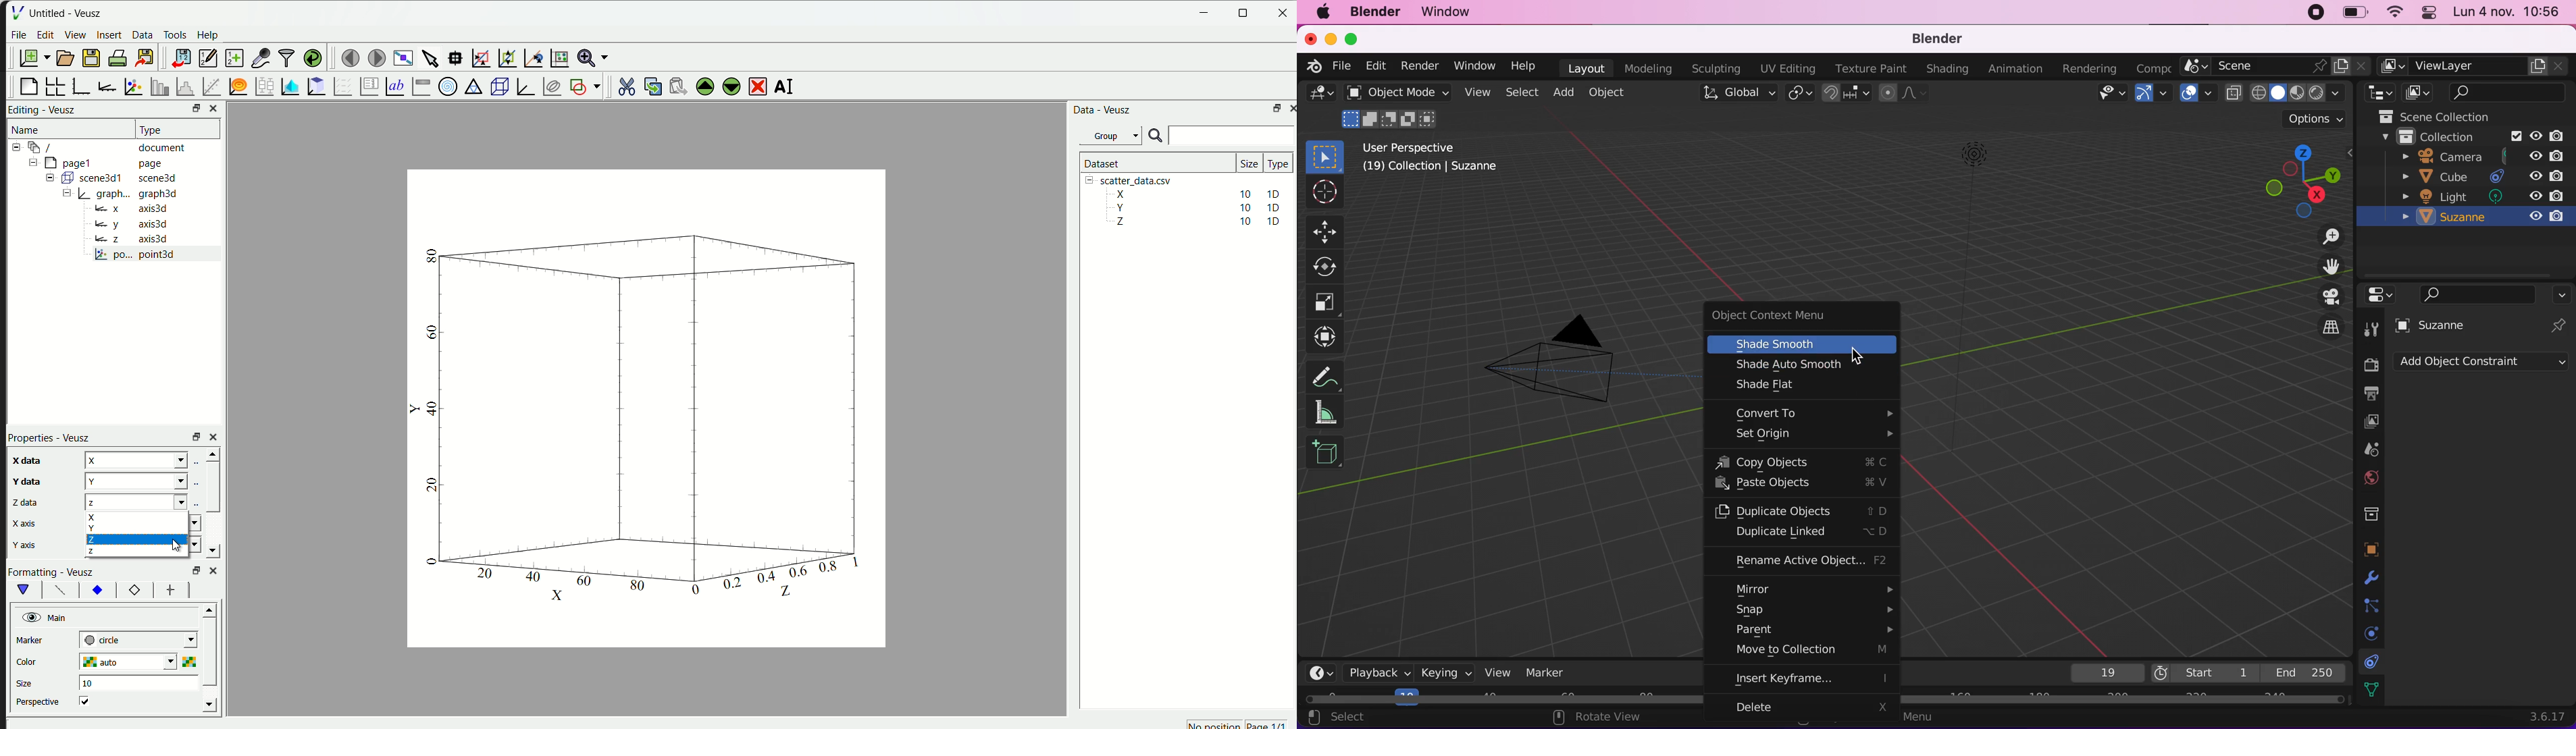 This screenshot has width=2576, height=756. Describe the element at coordinates (446, 86) in the screenshot. I see `Polar Graph` at that location.